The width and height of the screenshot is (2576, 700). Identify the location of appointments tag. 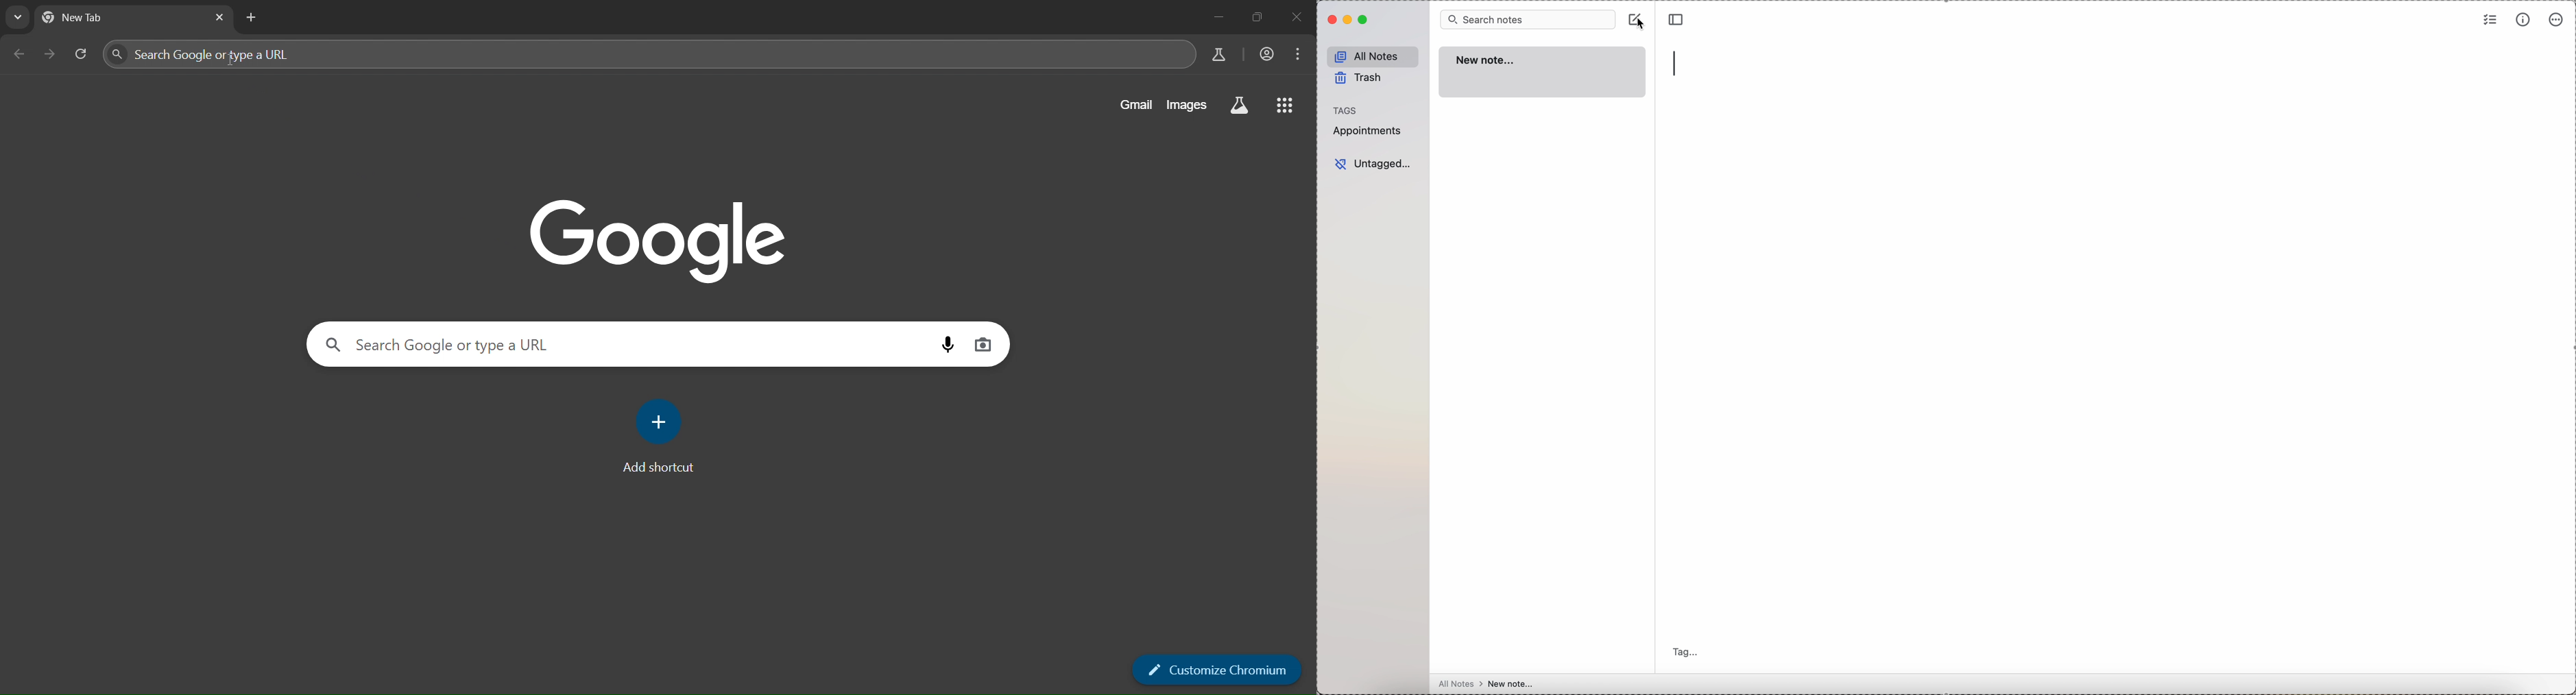
(1368, 132).